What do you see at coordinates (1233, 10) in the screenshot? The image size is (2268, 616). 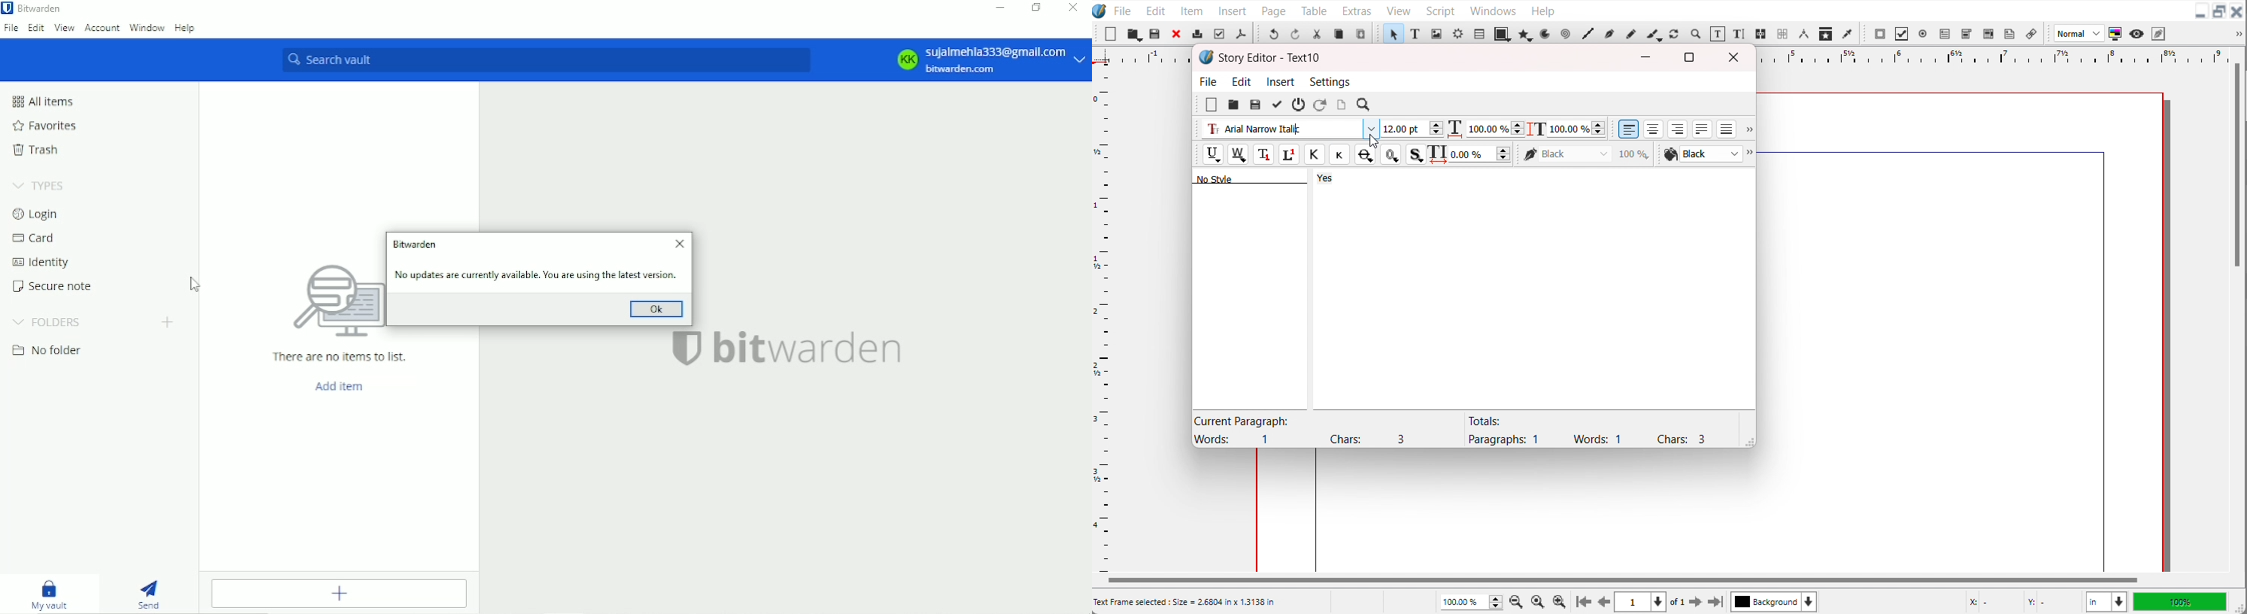 I see `Insert` at bounding box center [1233, 10].